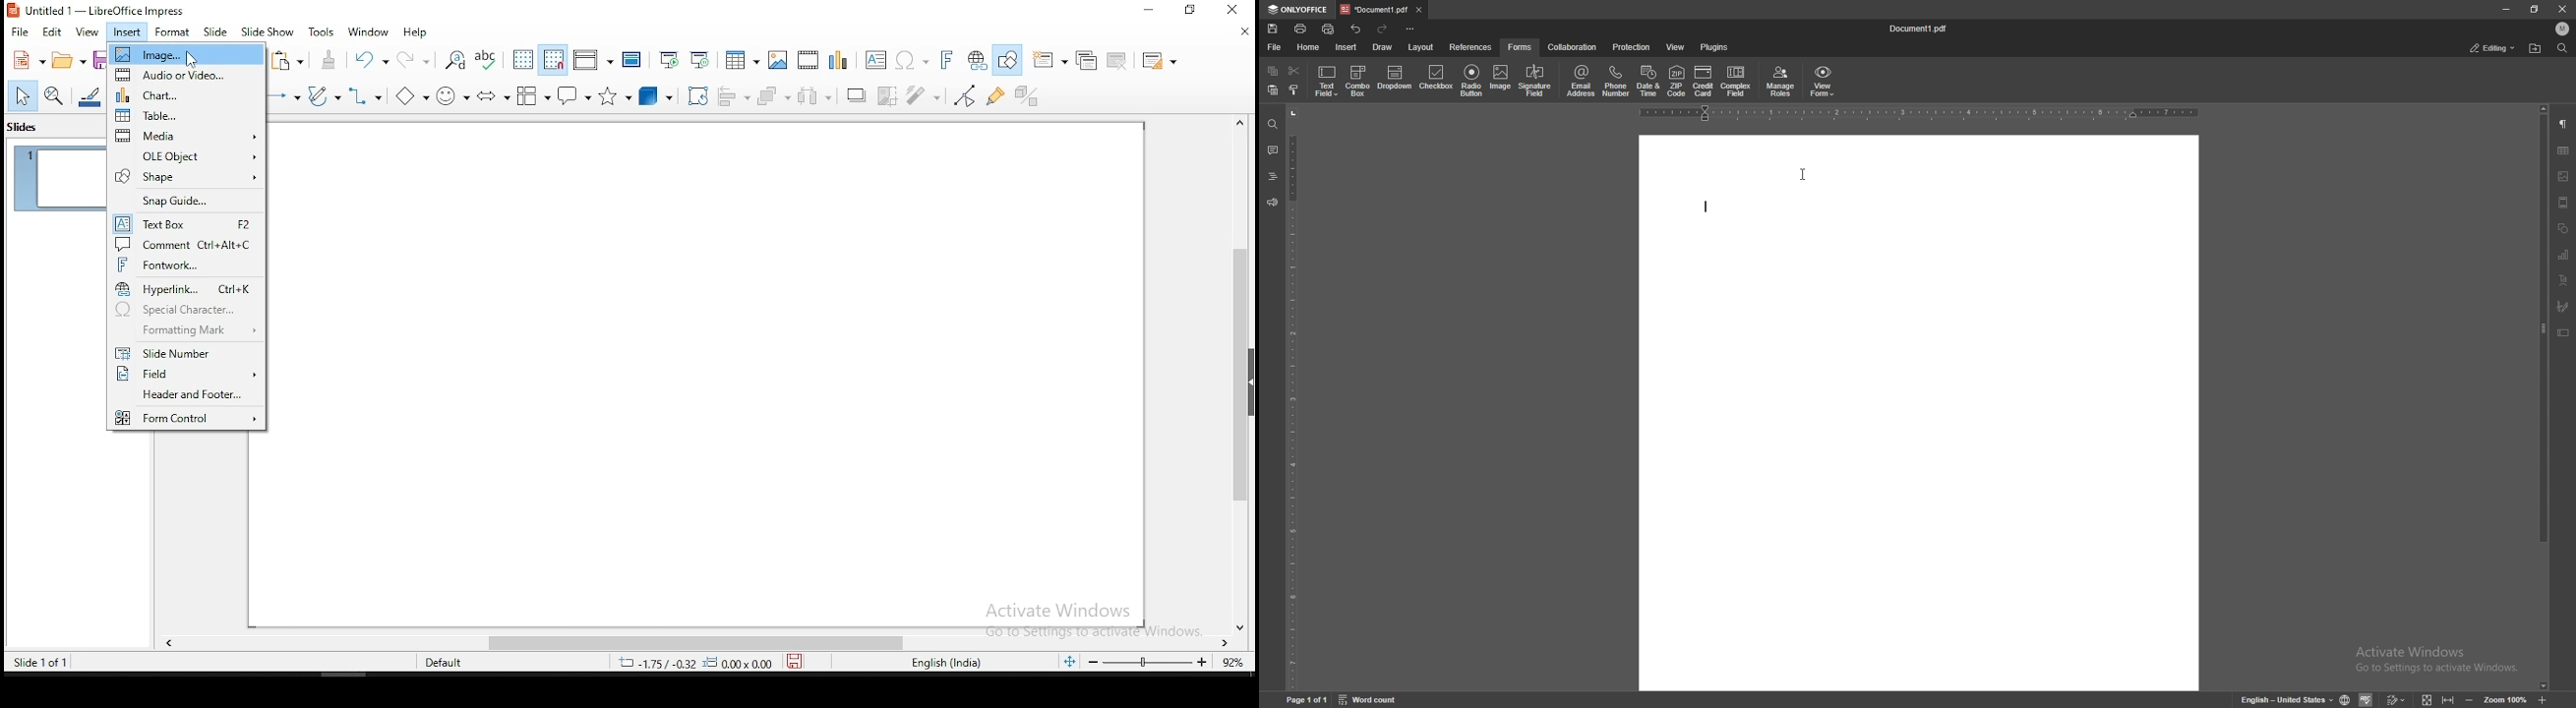  What do you see at coordinates (189, 112) in the screenshot?
I see `table` at bounding box center [189, 112].